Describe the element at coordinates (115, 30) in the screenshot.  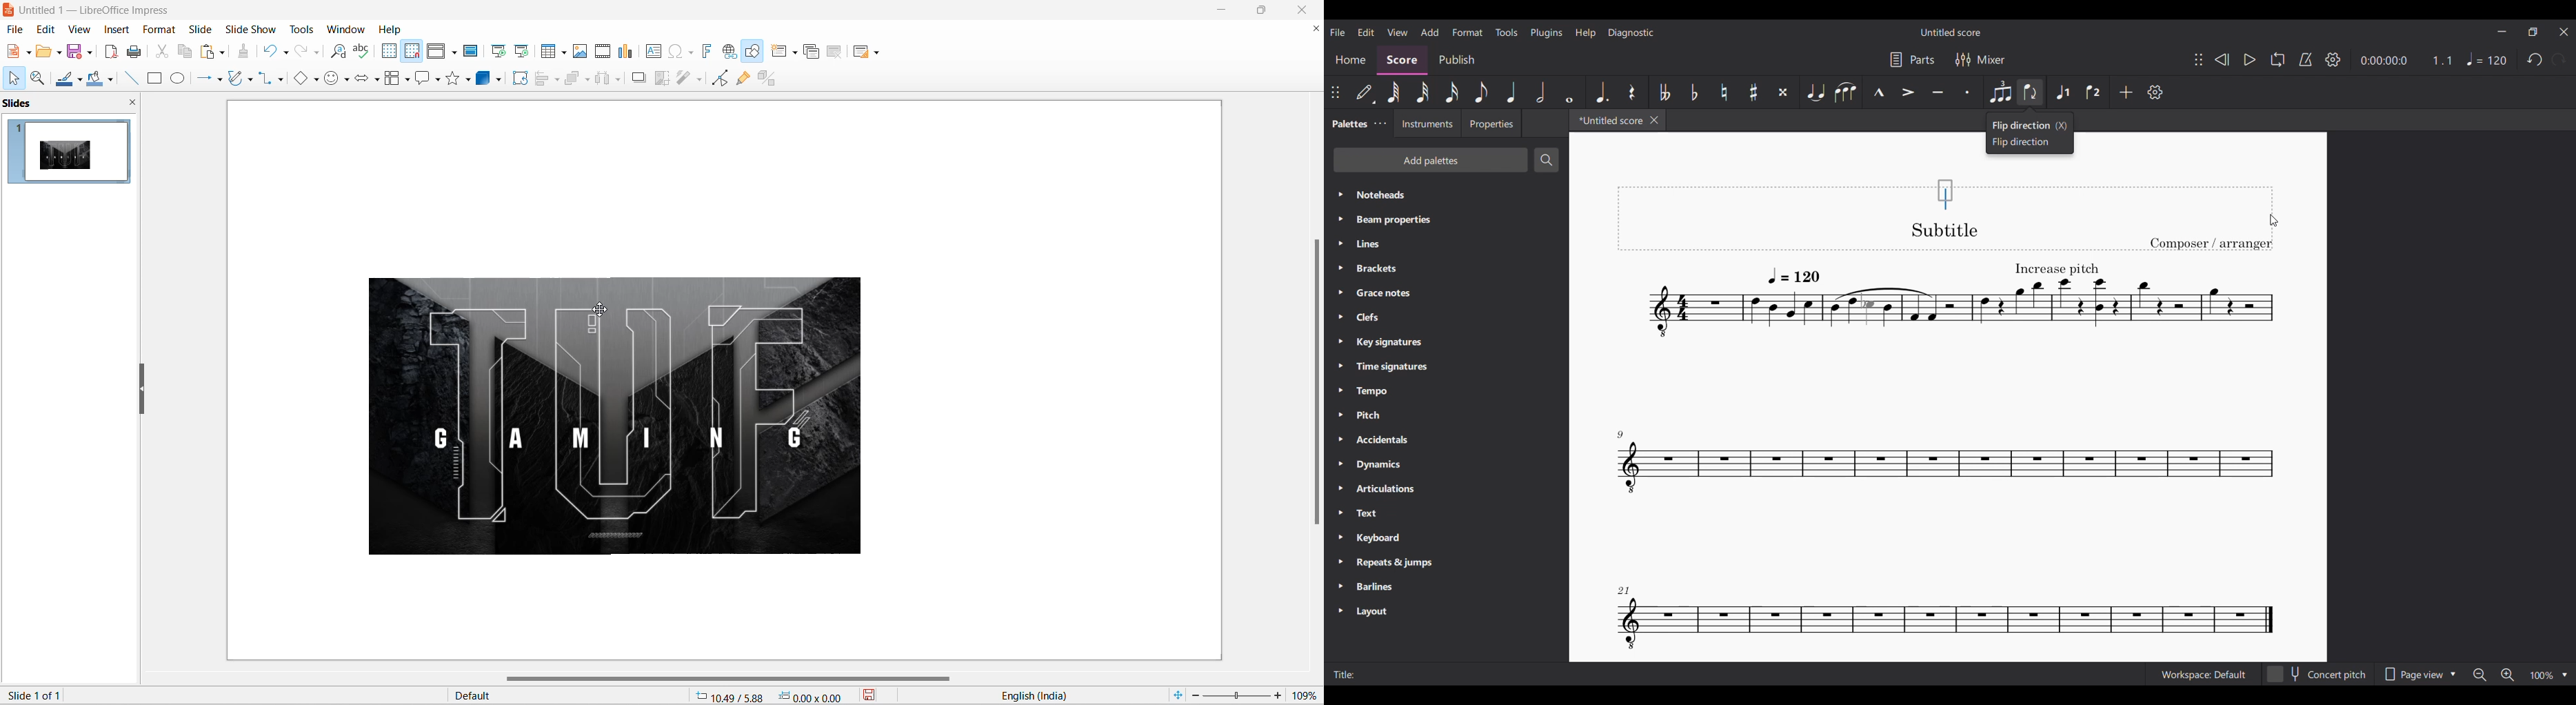
I see `insert` at that location.